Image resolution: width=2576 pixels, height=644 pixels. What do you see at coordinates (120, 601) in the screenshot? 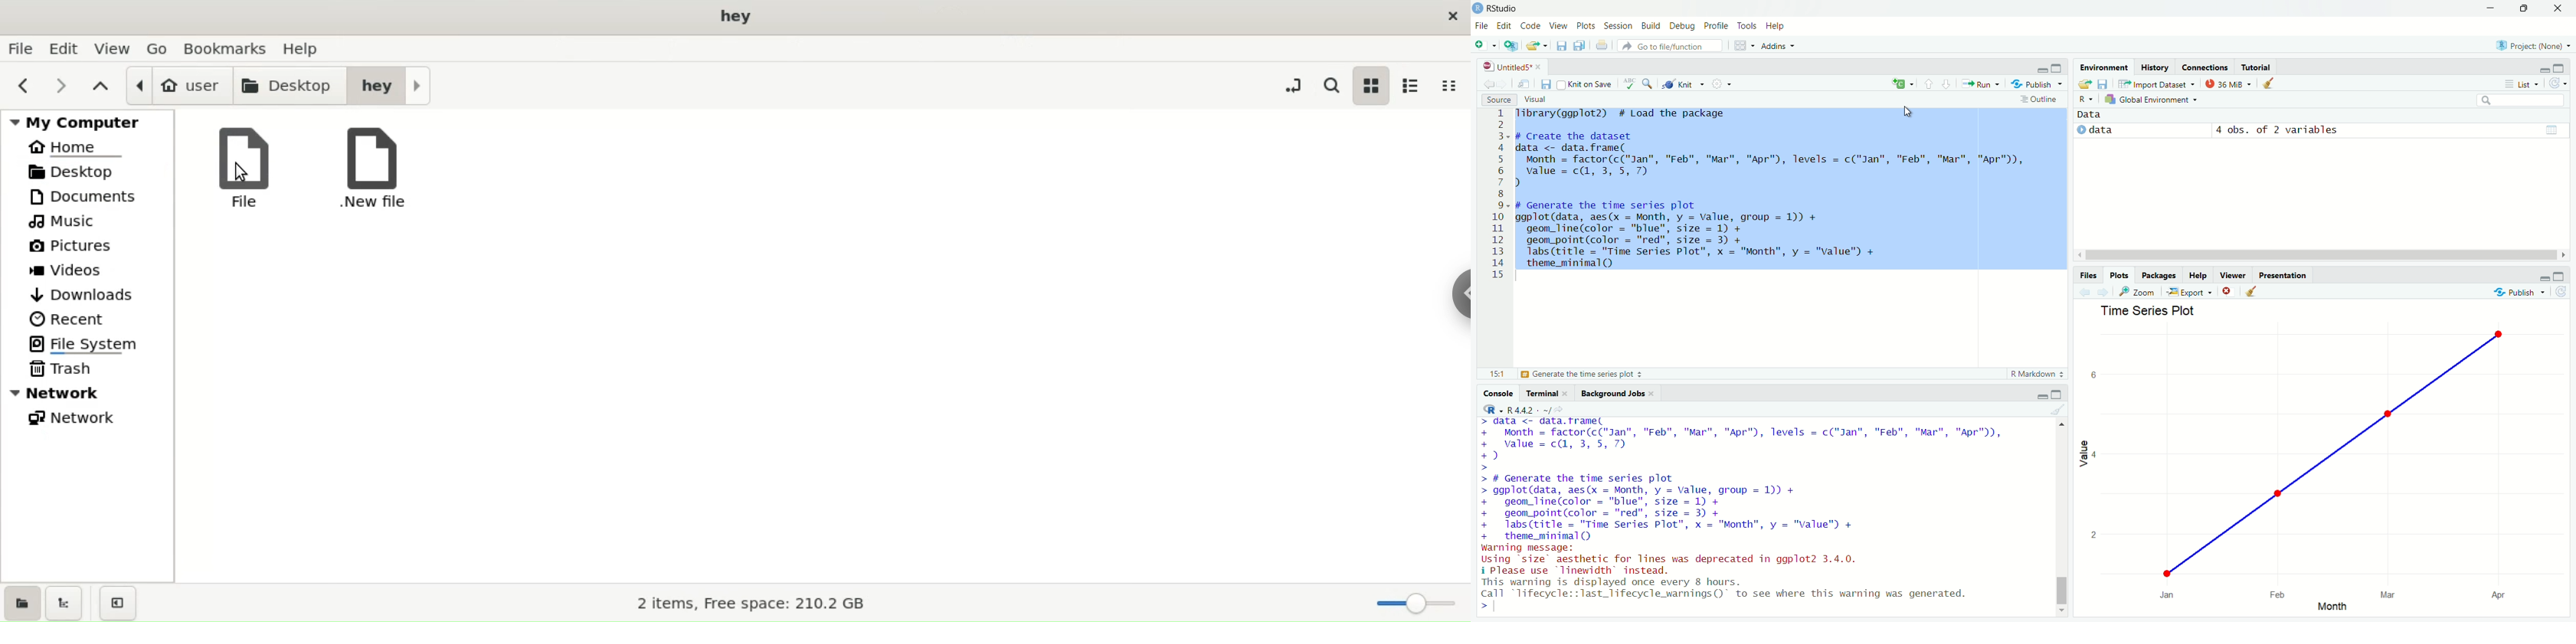
I see `close sidebar` at bounding box center [120, 601].